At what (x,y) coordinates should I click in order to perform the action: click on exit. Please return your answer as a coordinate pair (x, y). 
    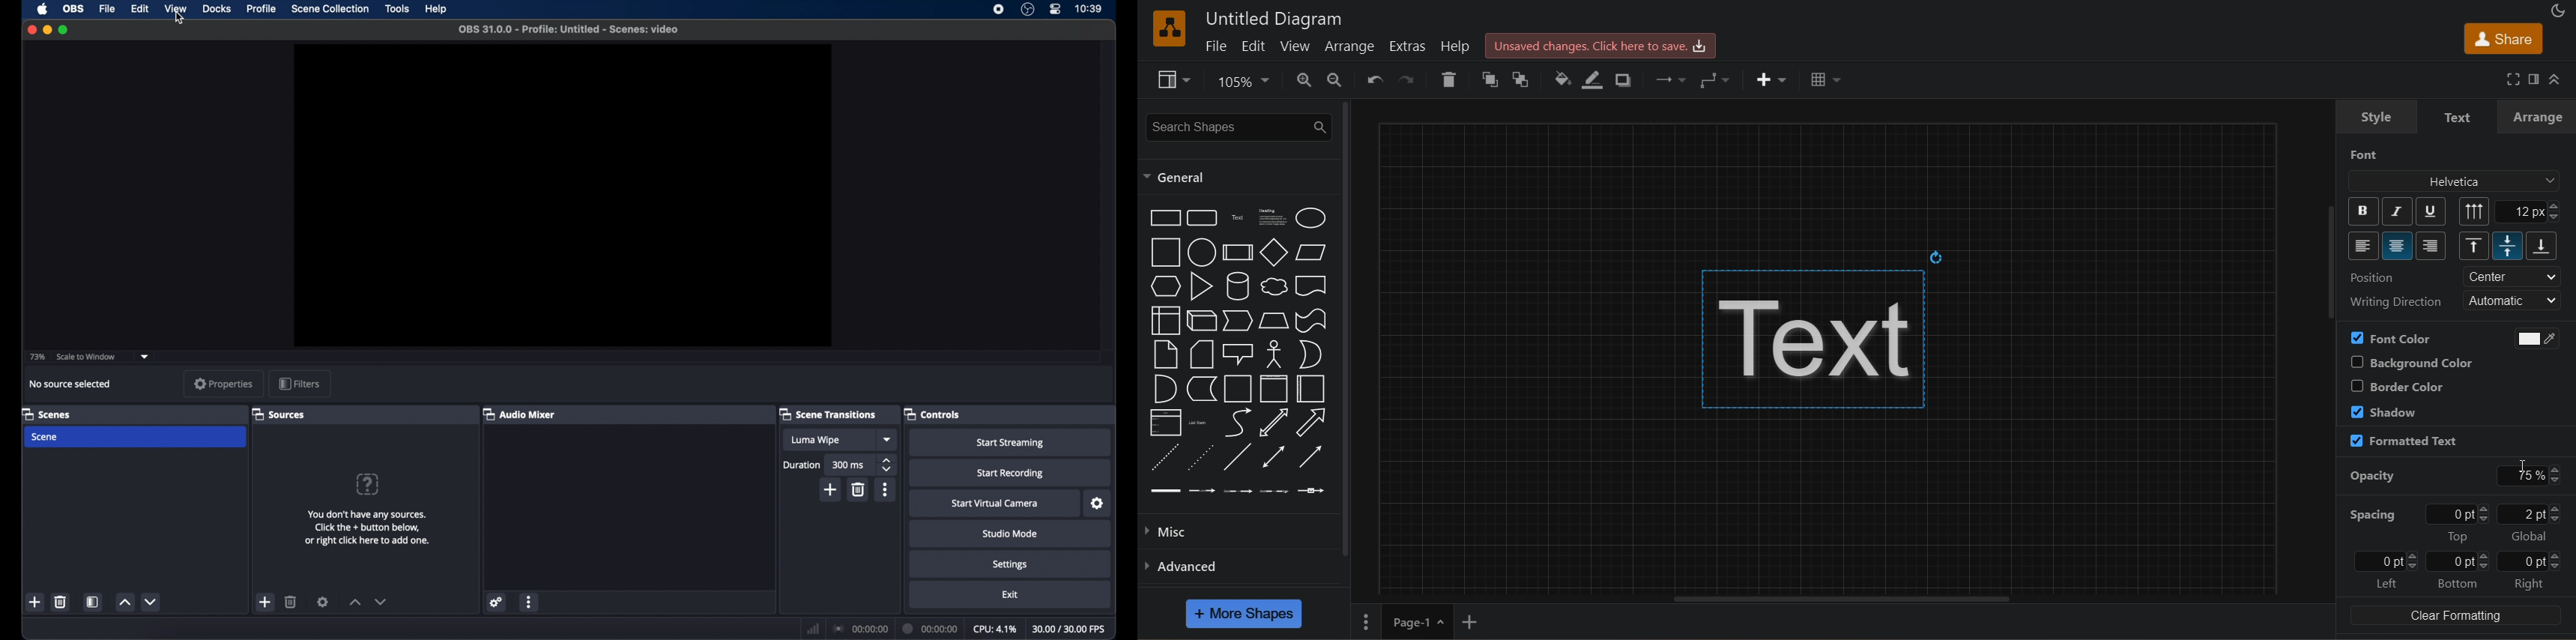
    Looking at the image, I should click on (1010, 595).